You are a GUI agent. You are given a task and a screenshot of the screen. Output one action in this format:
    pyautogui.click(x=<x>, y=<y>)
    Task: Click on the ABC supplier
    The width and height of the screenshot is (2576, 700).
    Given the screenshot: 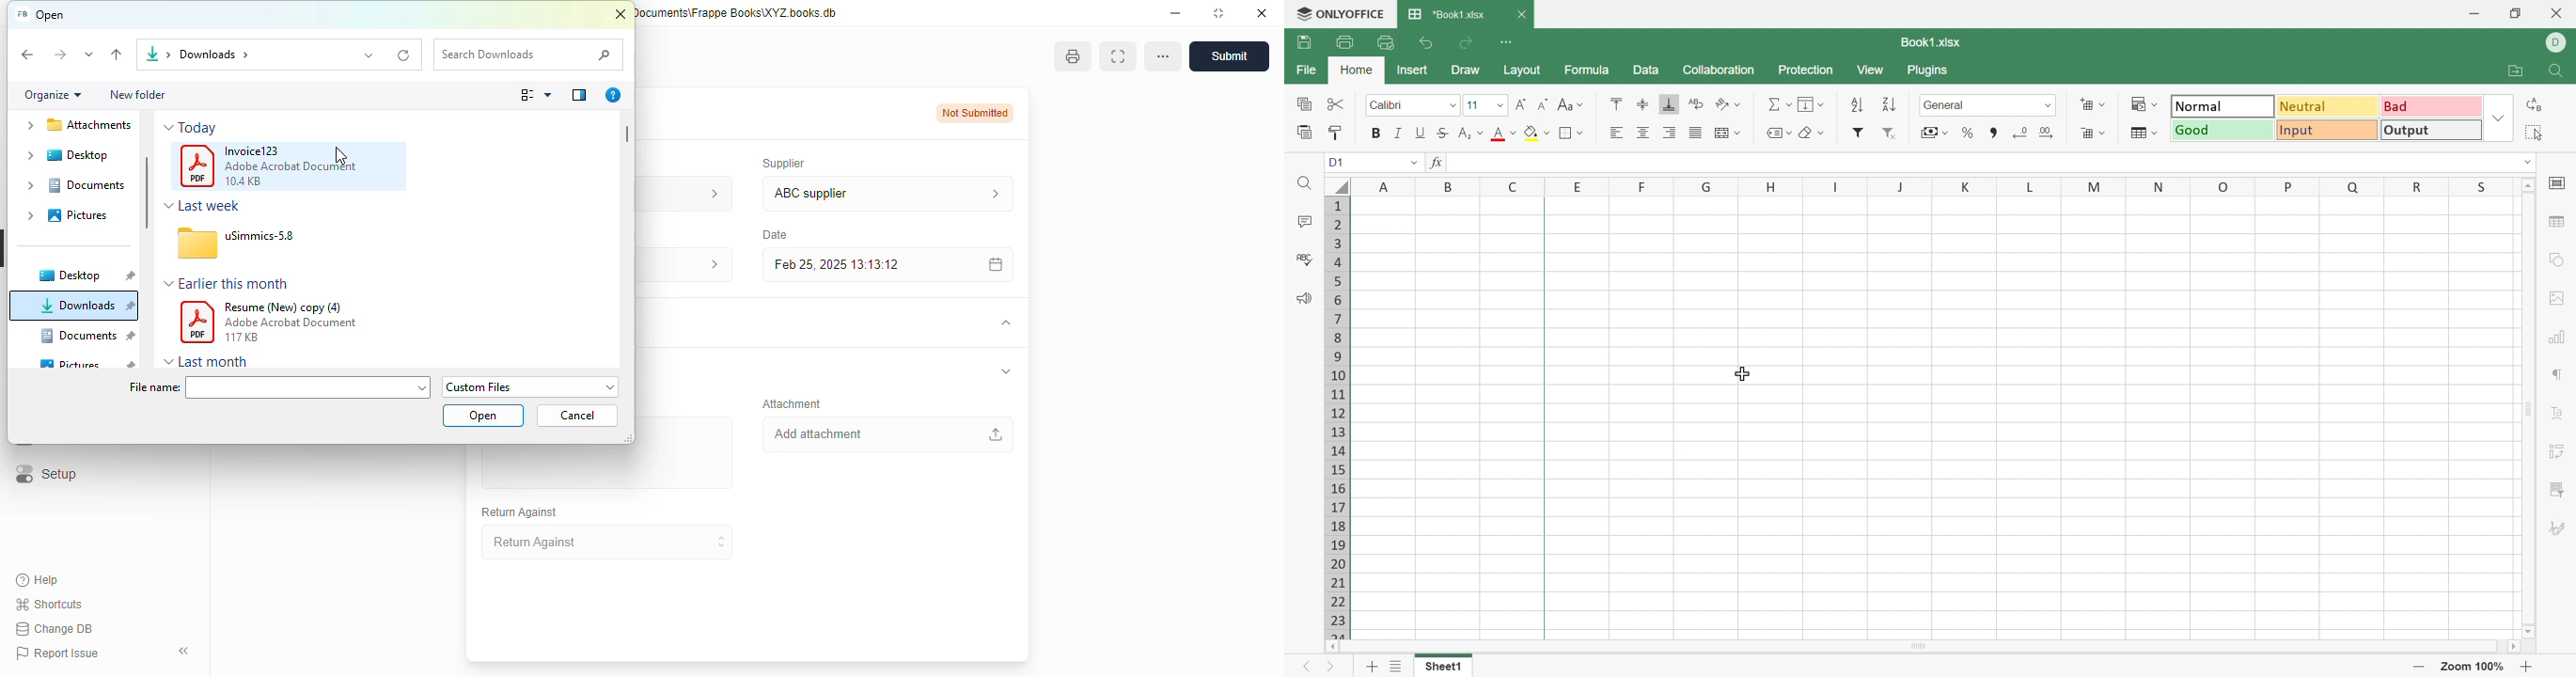 What is the action you would take?
    pyautogui.click(x=852, y=194)
    